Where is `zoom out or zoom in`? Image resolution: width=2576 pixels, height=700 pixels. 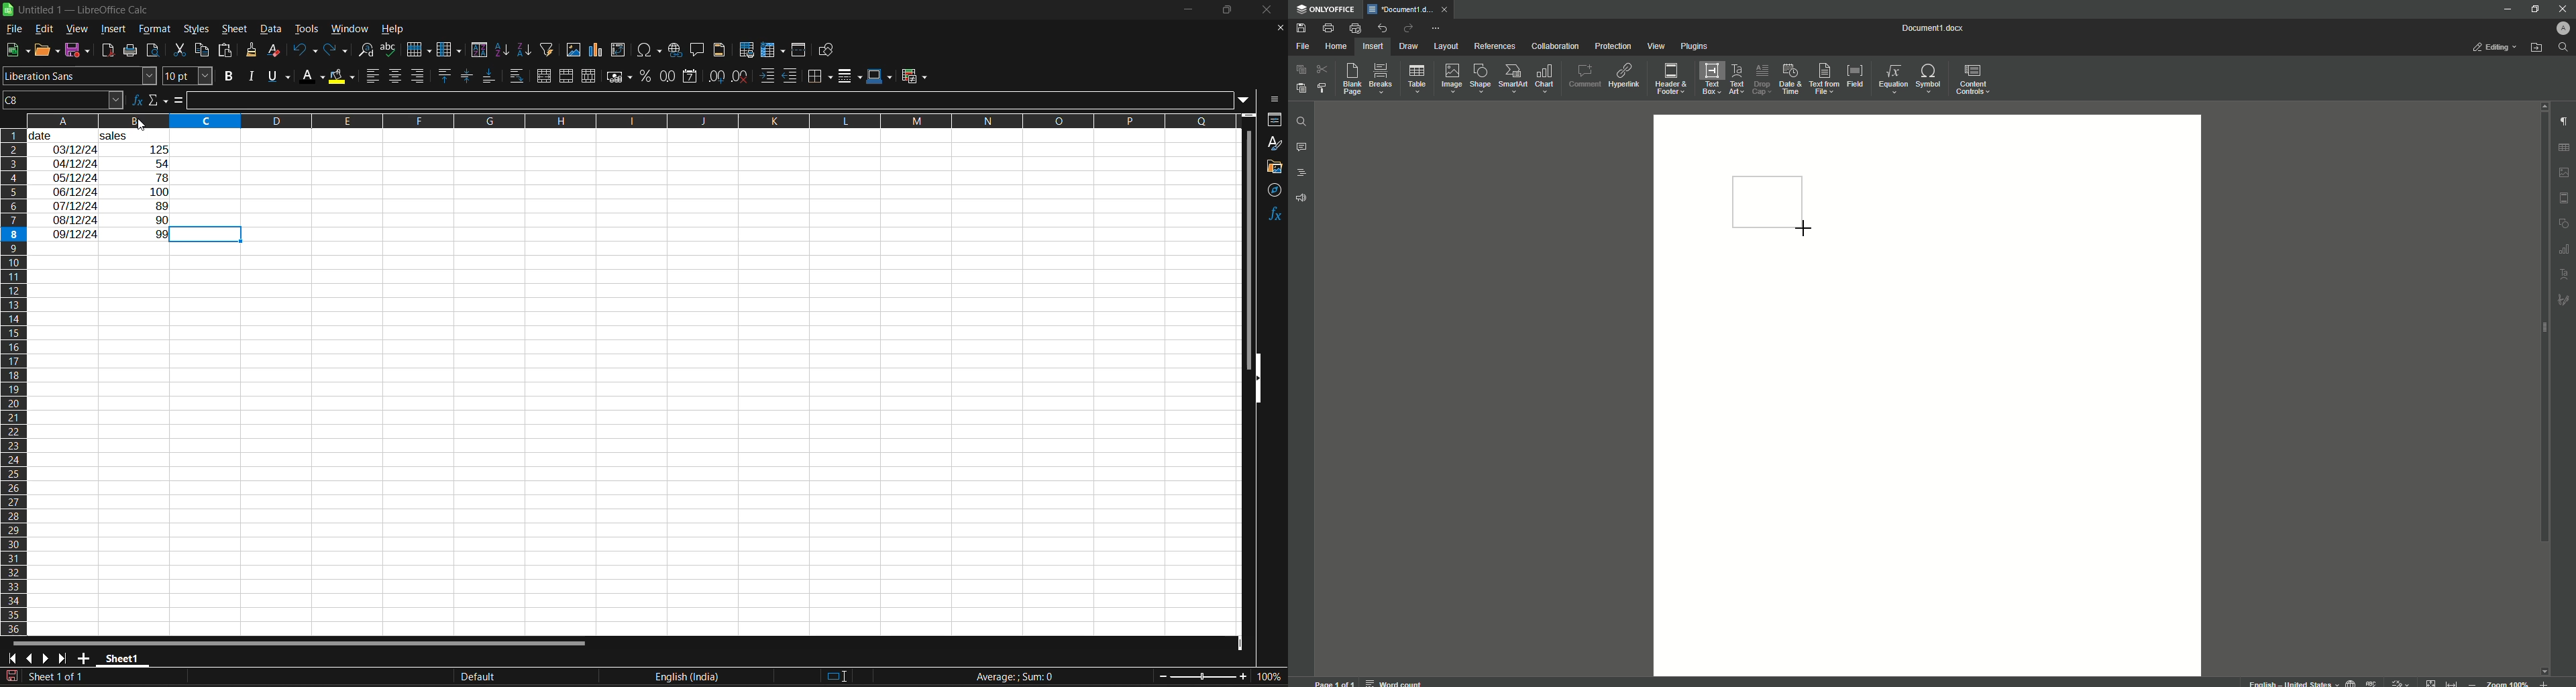 zoom out or zoom in is located at coordinates (2512, 682).